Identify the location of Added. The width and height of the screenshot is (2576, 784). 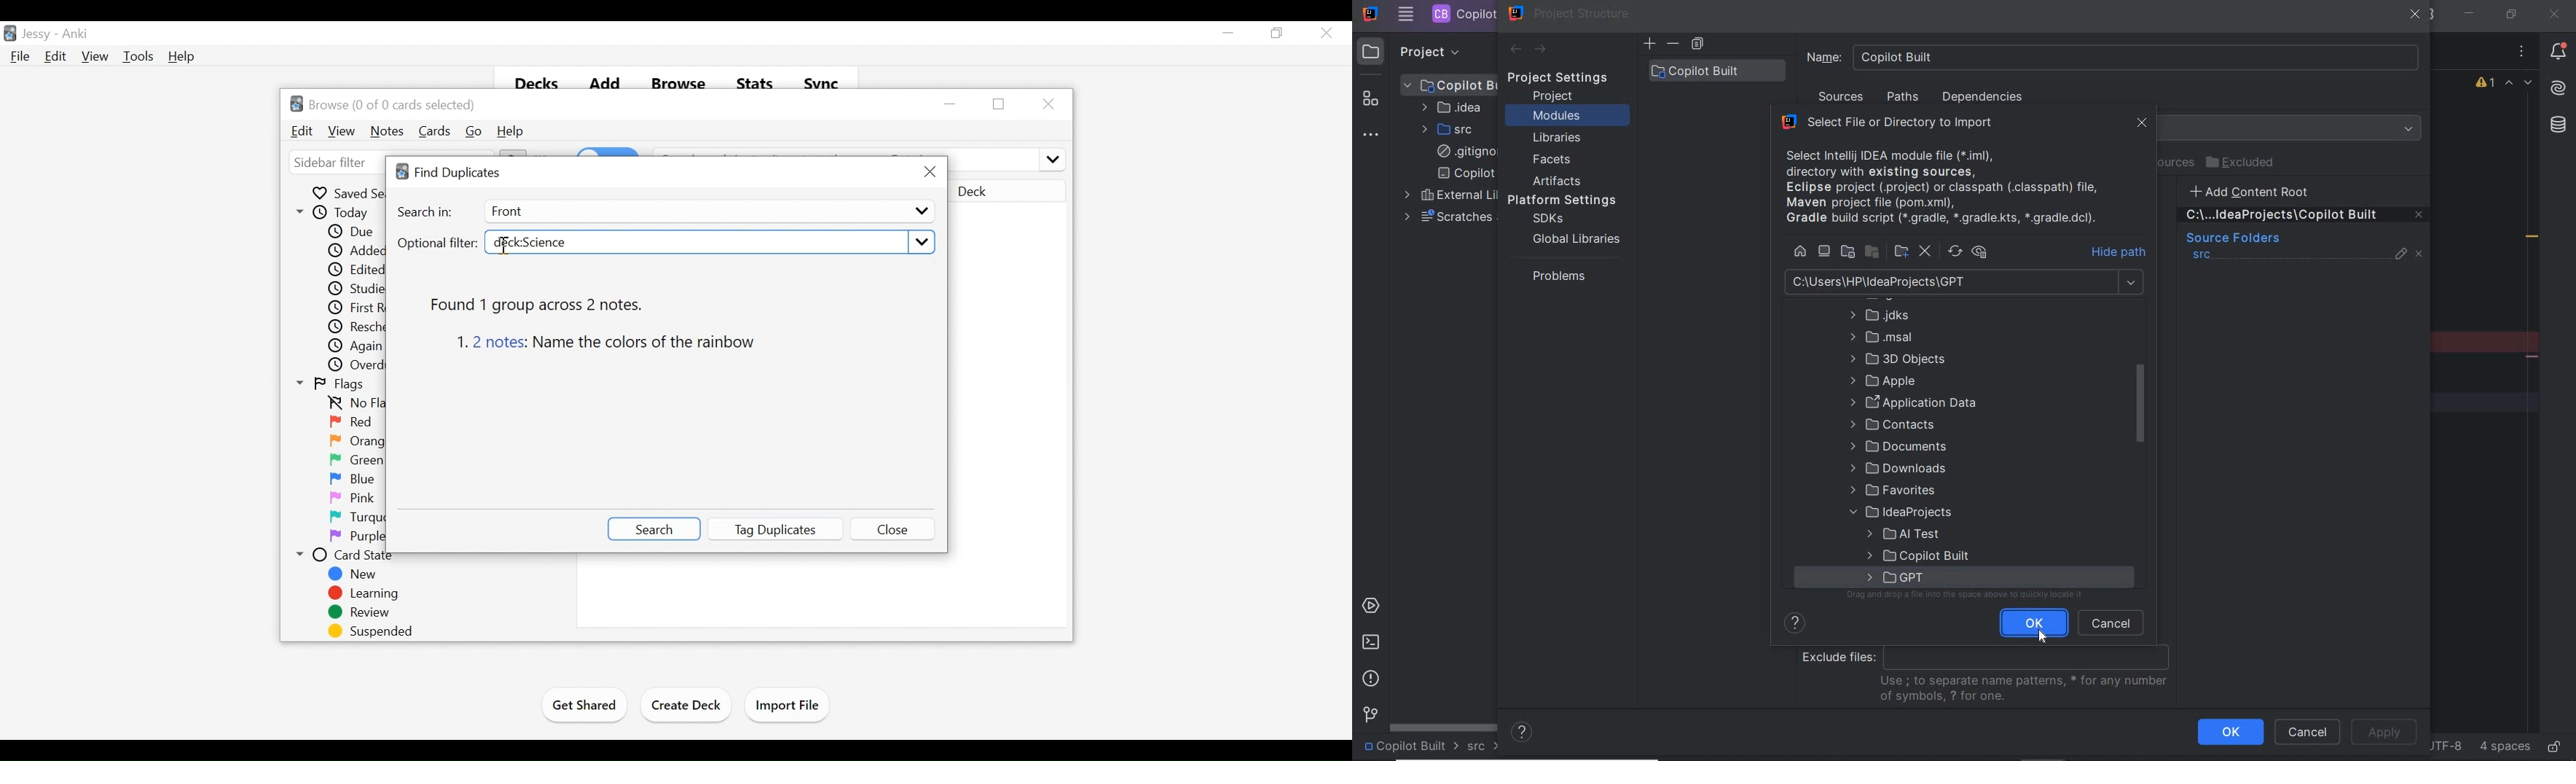
(353, 252).